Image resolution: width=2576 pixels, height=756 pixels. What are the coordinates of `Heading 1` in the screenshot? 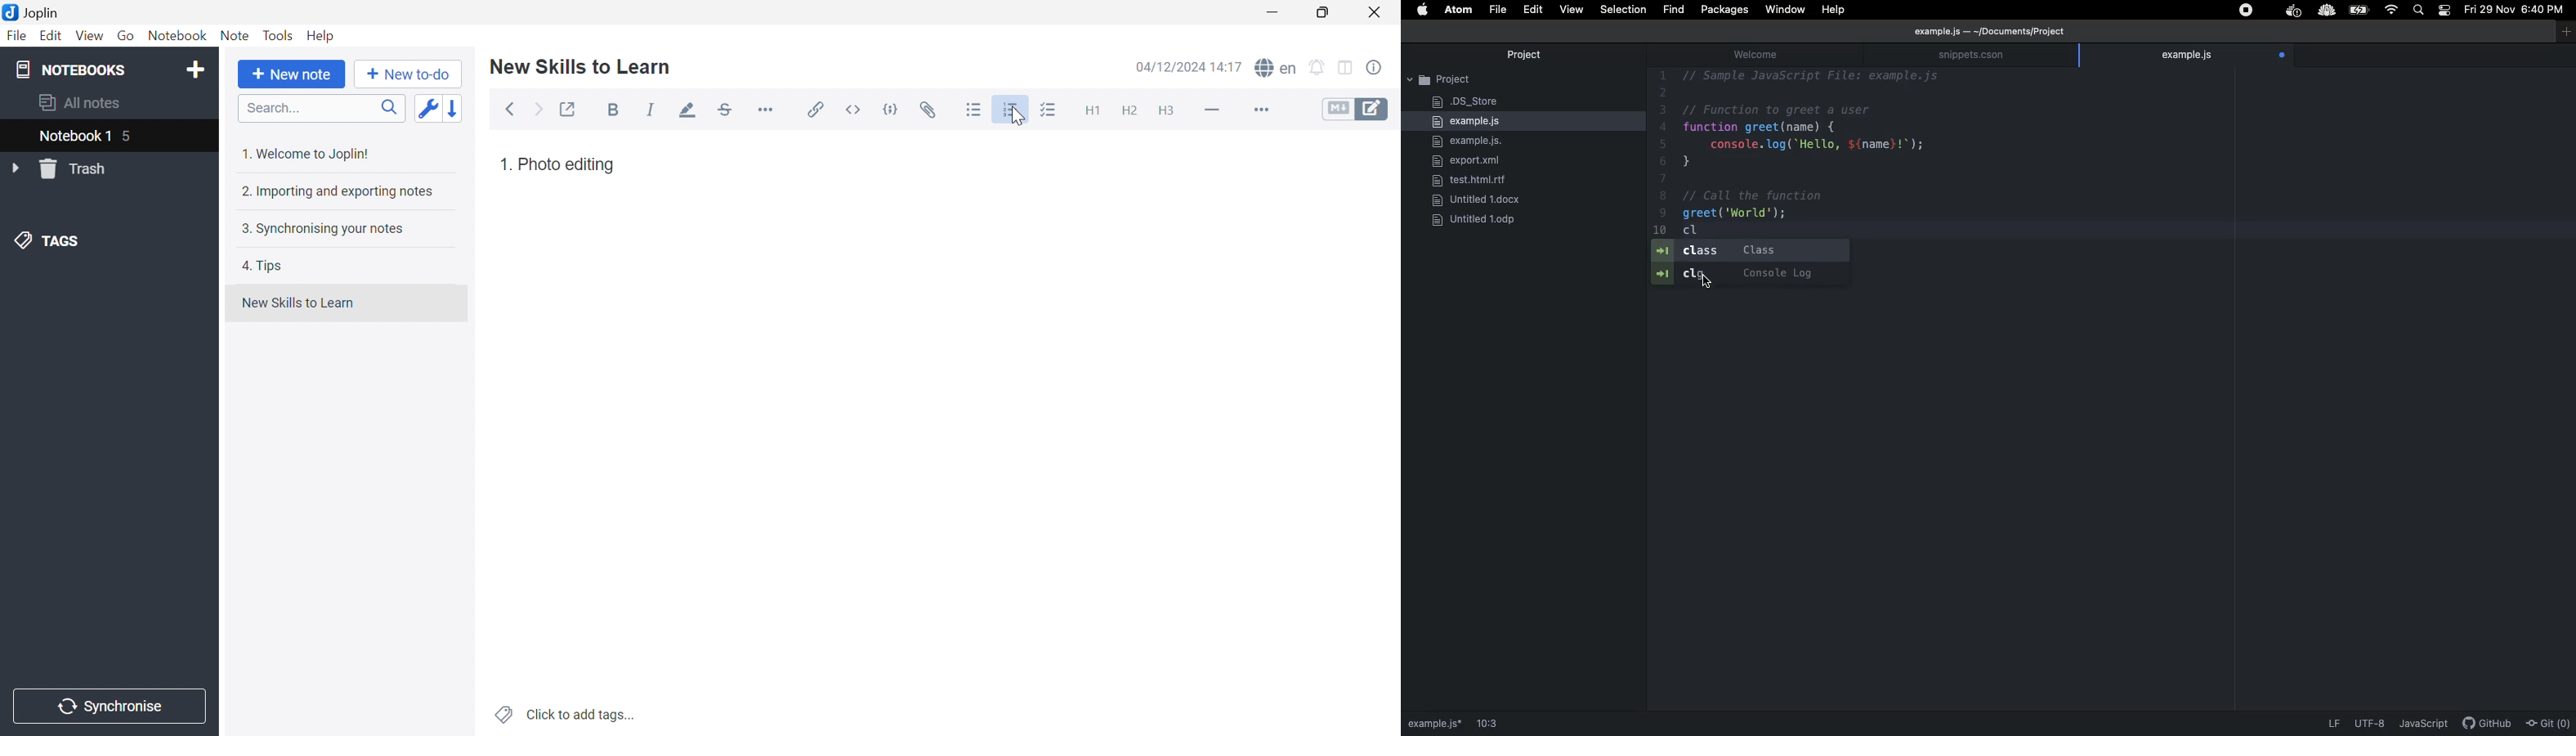 It's located at (1091, 112).